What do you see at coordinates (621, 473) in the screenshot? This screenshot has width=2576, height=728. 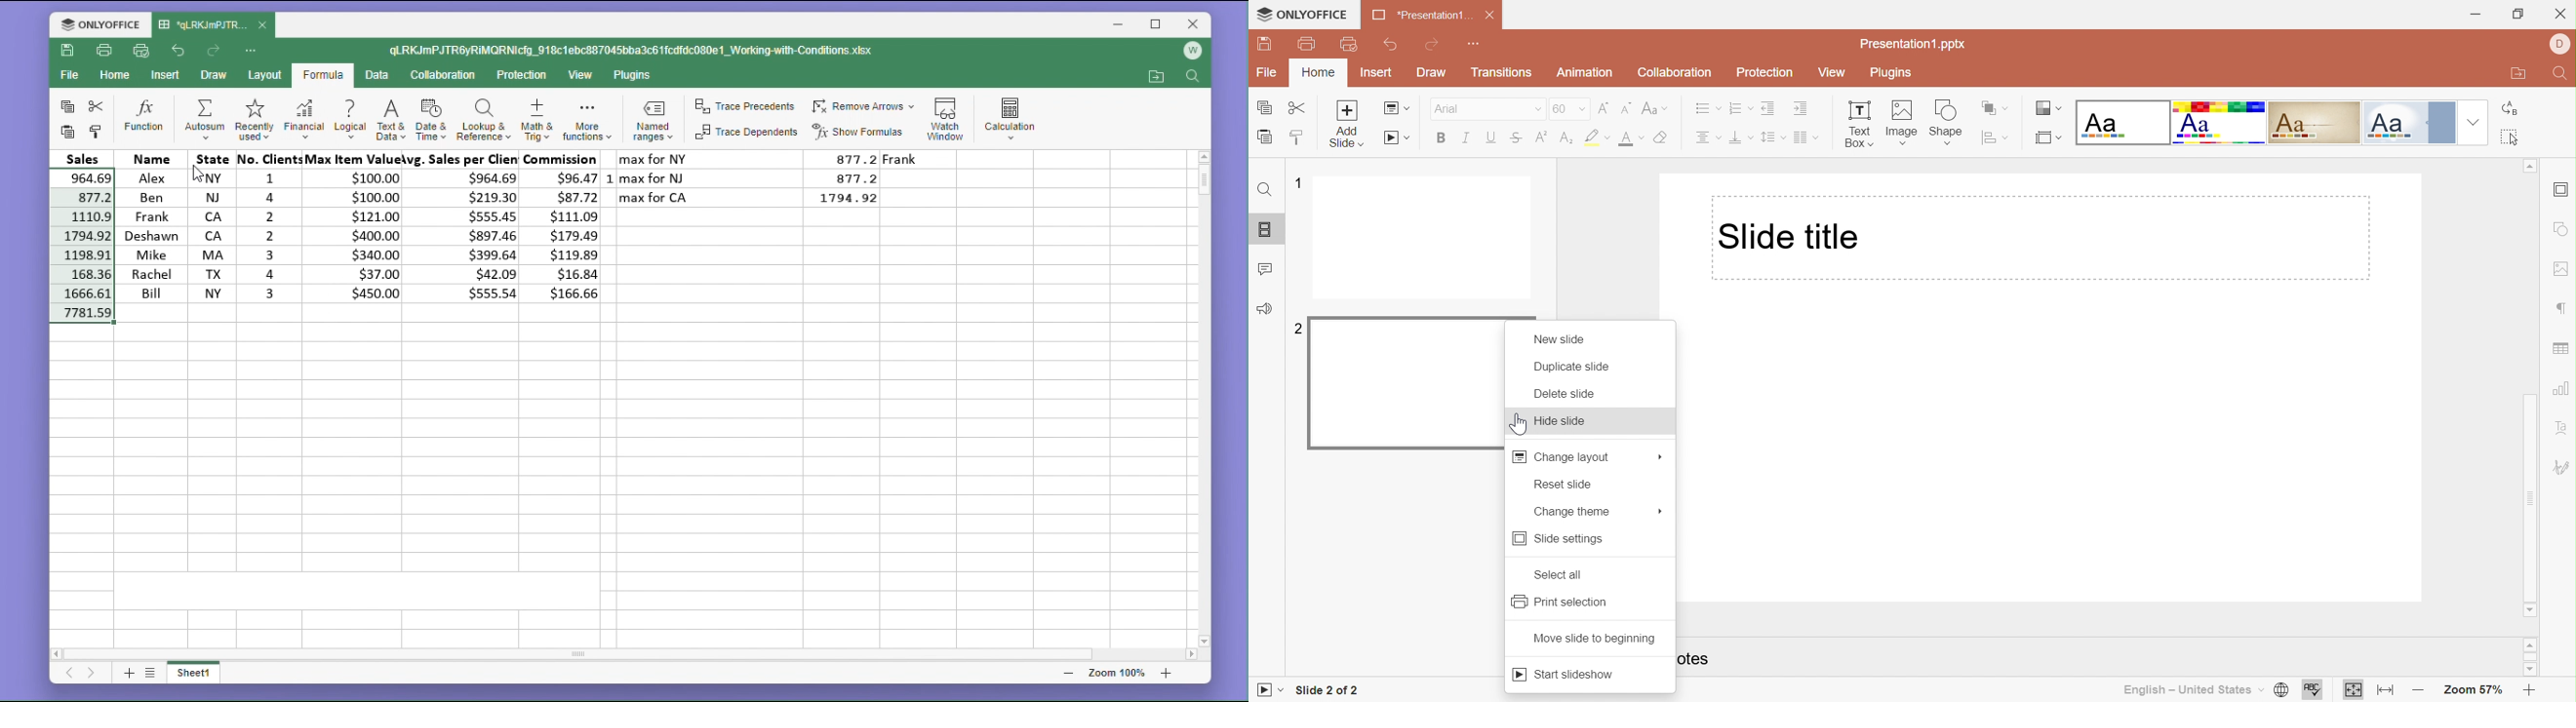 I see `empty cells` at bounding box center [621, 473].